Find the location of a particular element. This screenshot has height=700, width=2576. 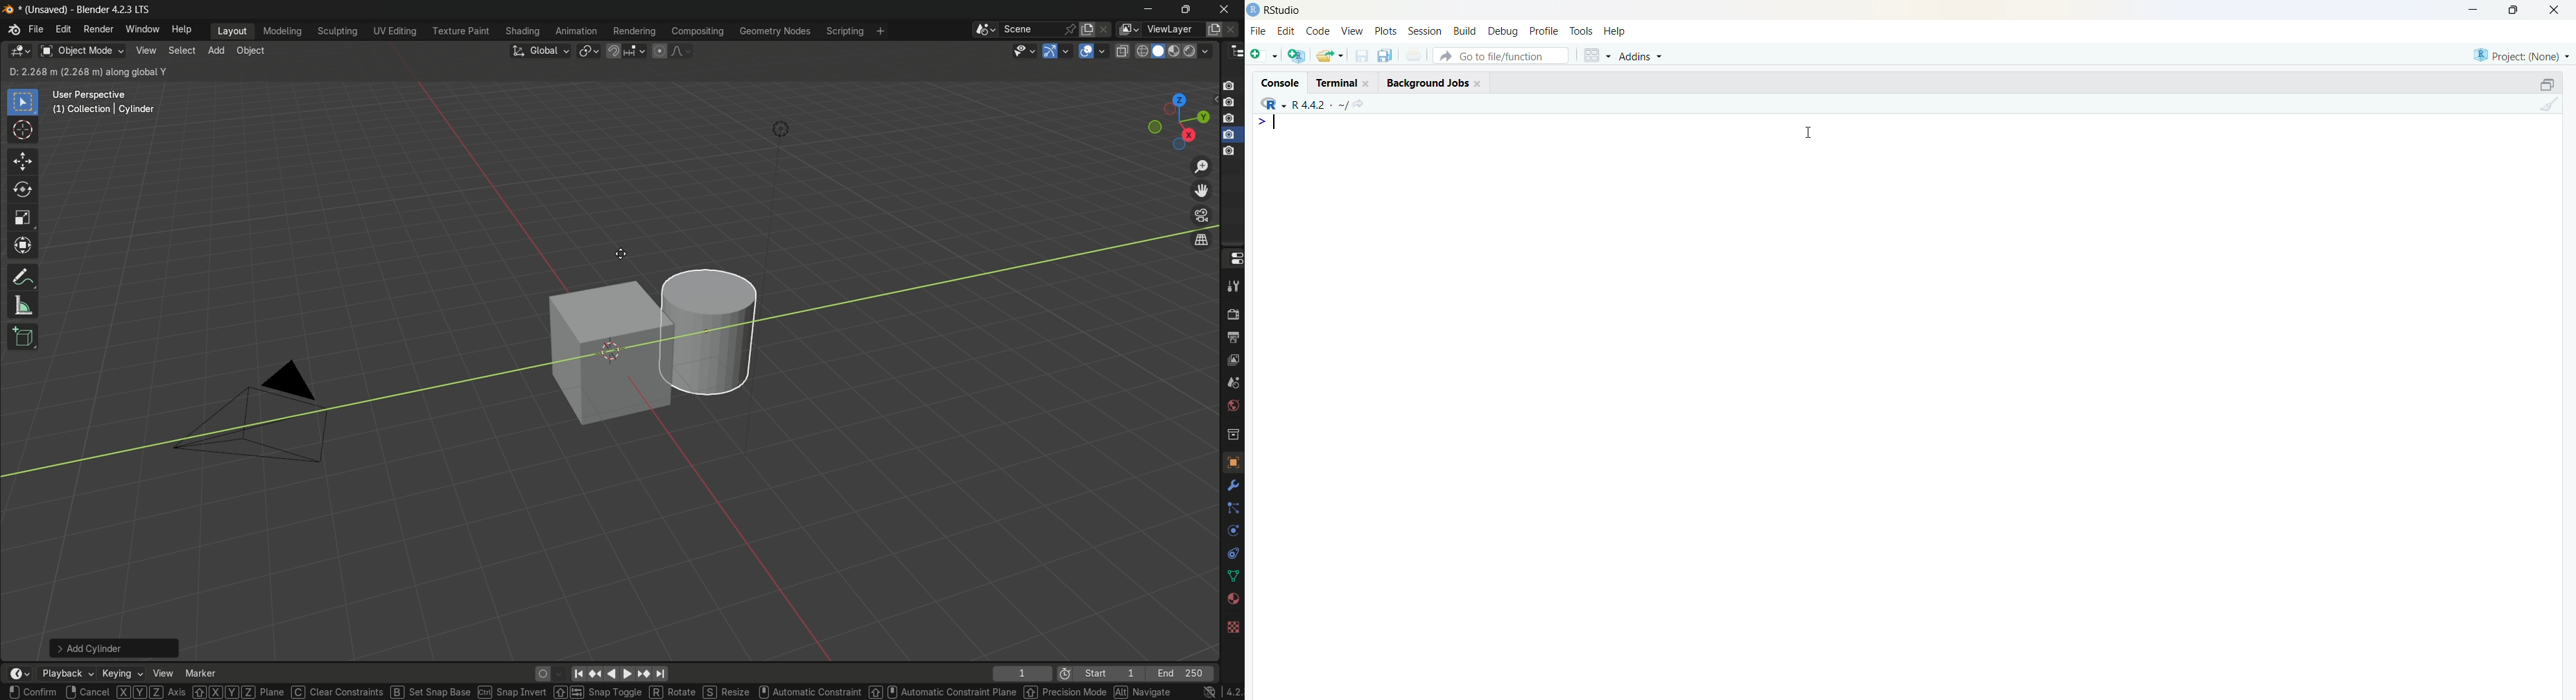

Terminal is located at coordinates (1340, 81).